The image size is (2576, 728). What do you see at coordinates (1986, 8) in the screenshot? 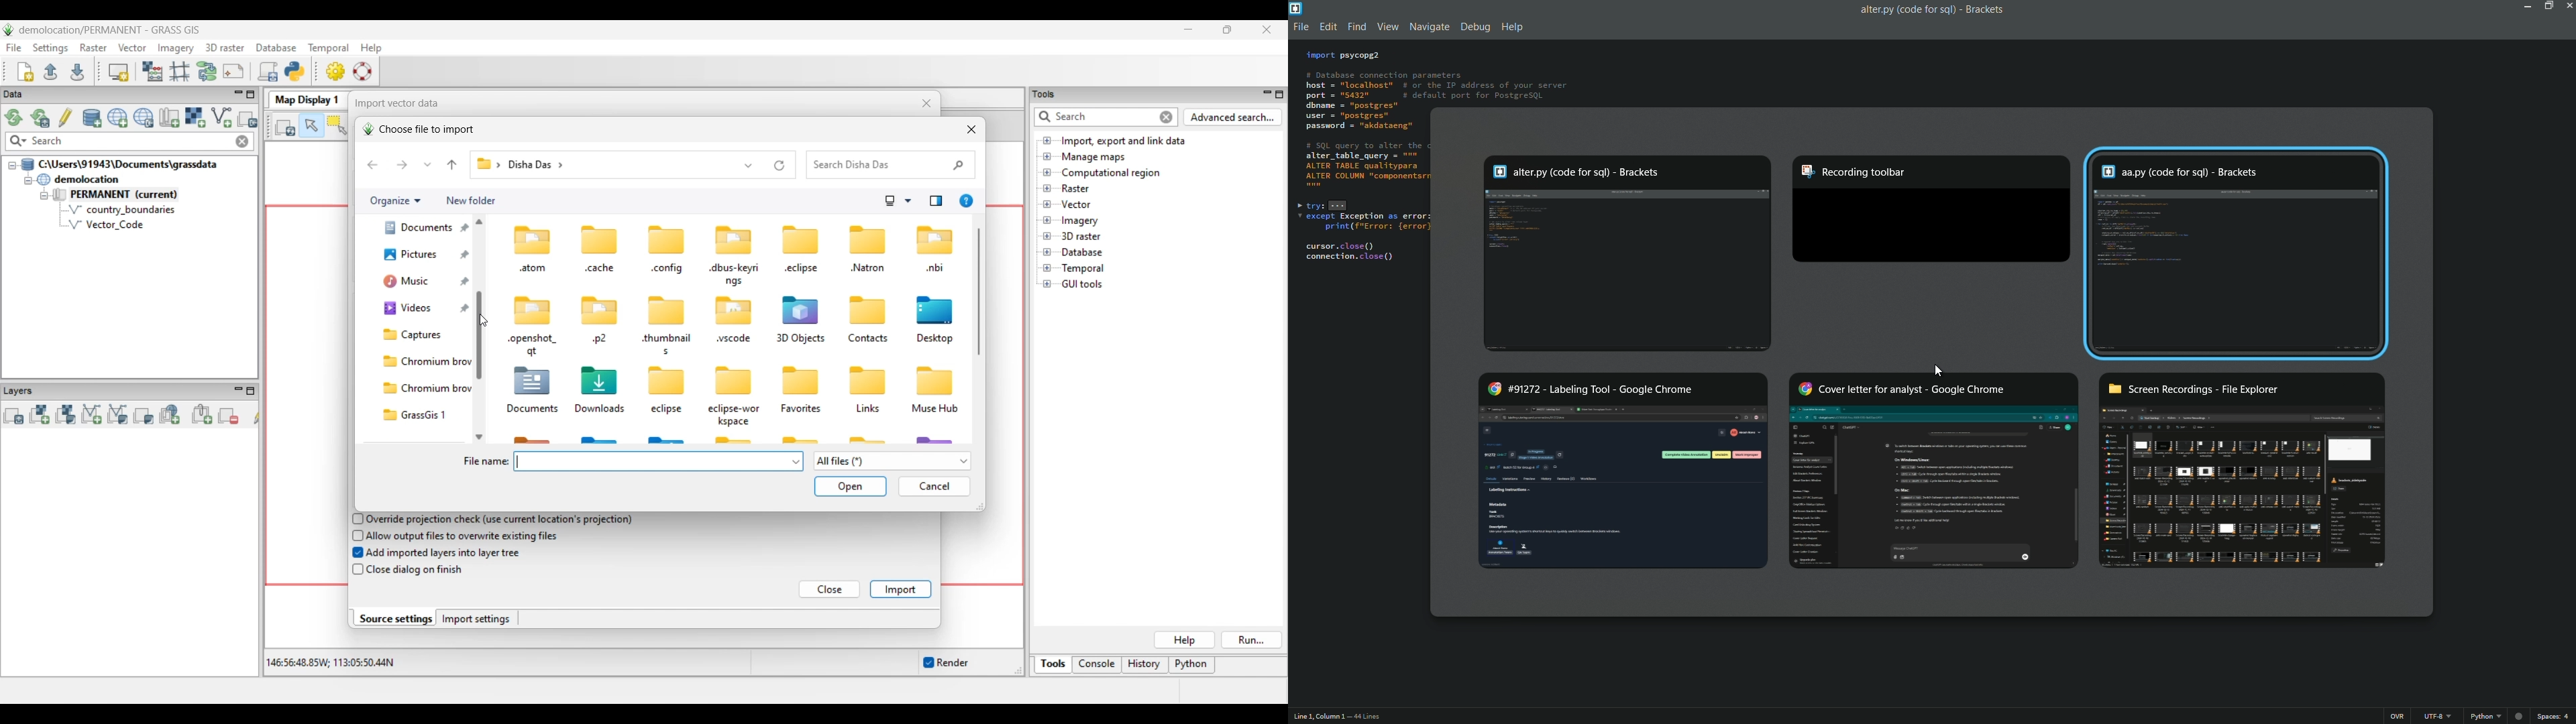
I see `app name` at bounding box center [1986, 8].